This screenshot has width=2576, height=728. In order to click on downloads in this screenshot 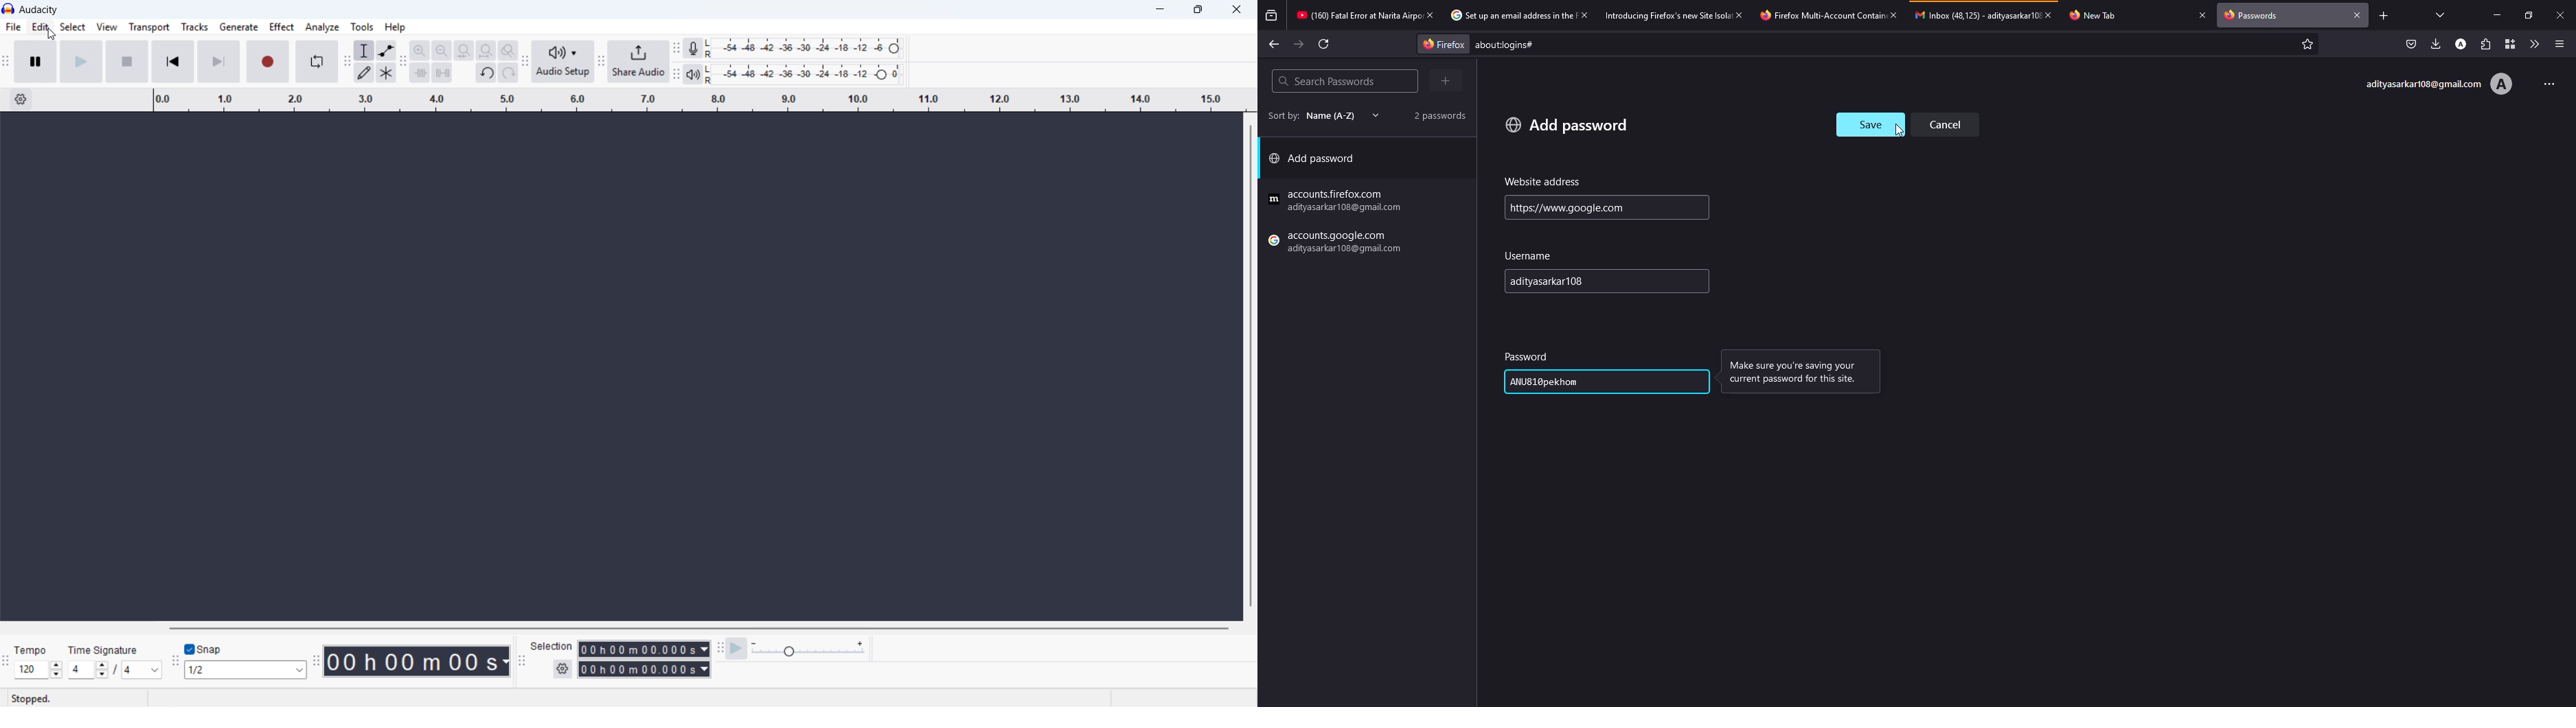, I will do `click(2436, 43)`.